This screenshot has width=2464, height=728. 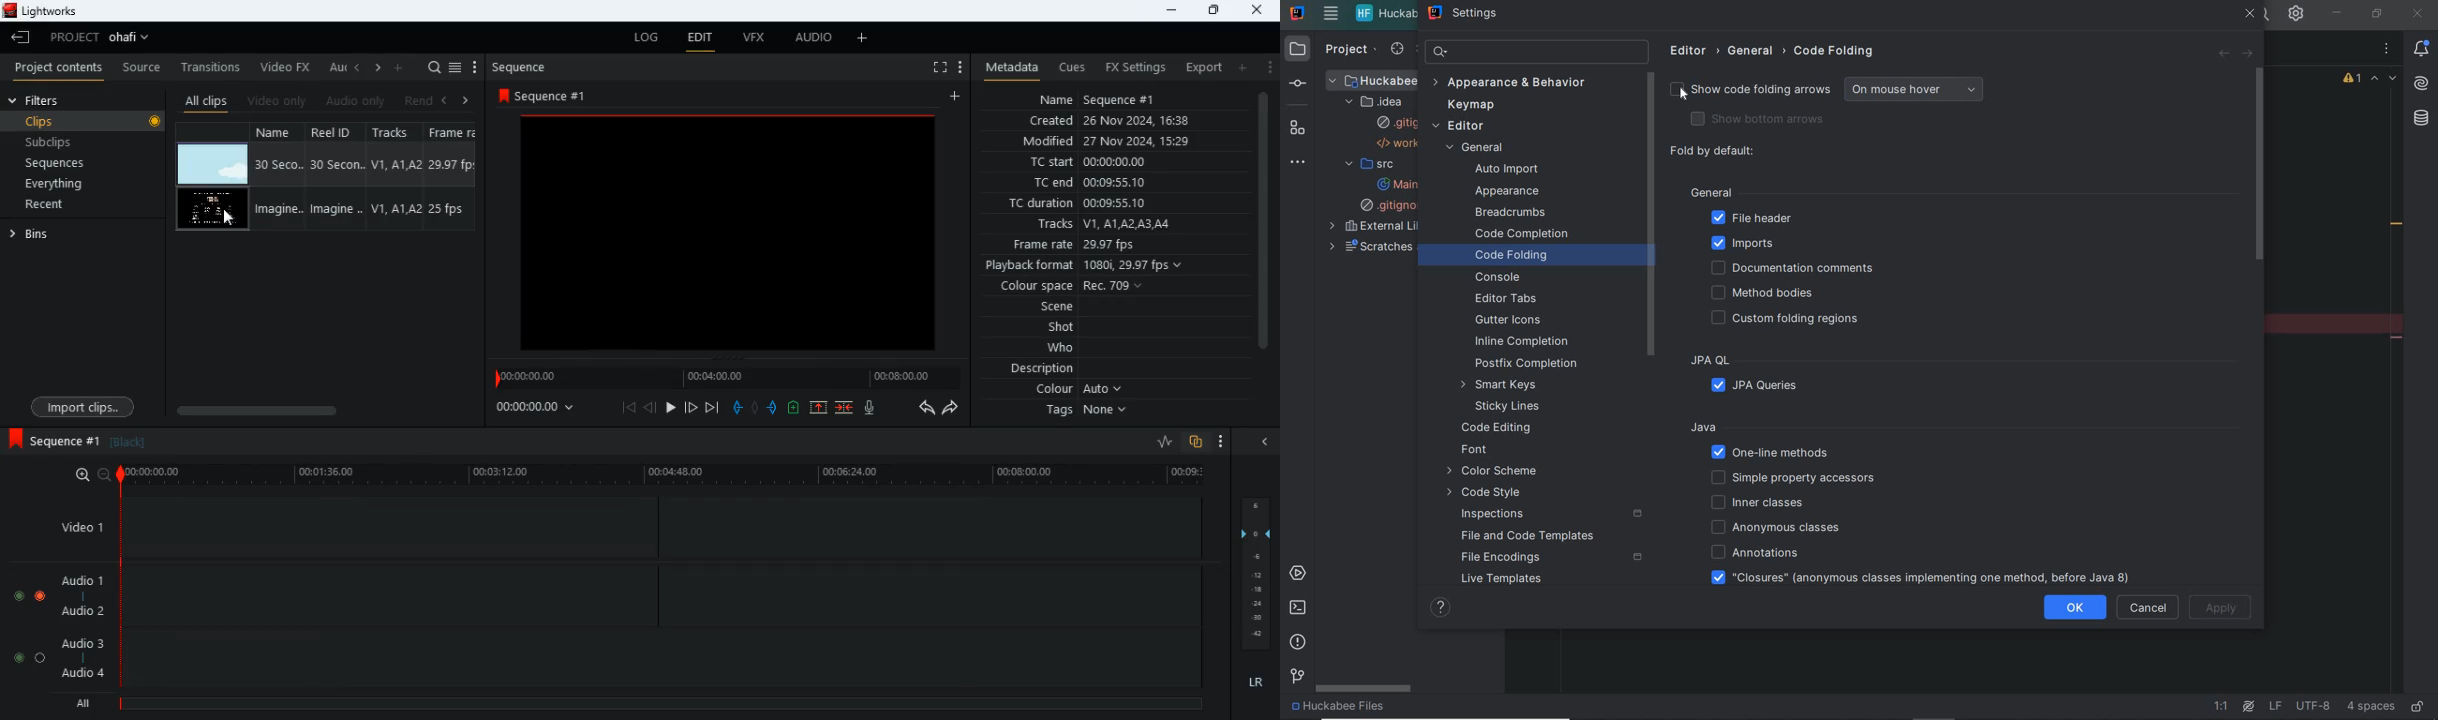 What do you see at coordinates (1378, 101) in the screenshot?
I see `.idea` at bounding box center [1378, 101].